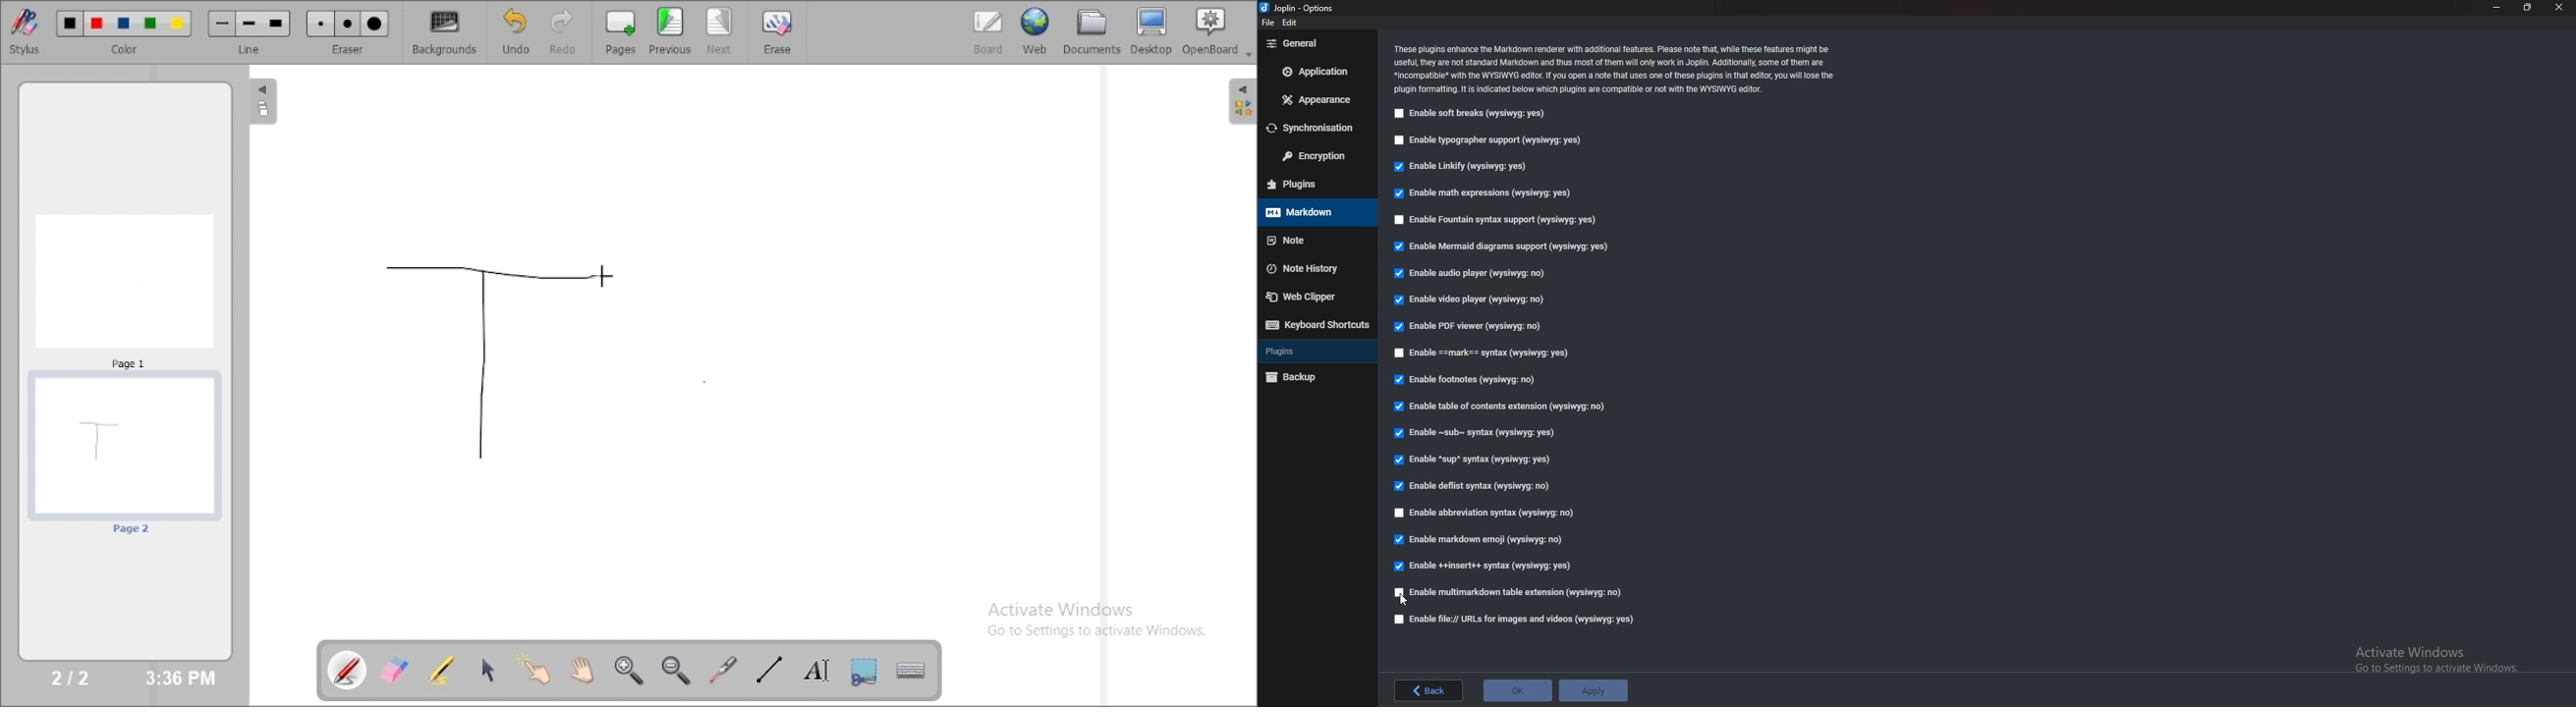  Describe the element at coordinates (720, 31) in the screenshot. I see `next` at that location.